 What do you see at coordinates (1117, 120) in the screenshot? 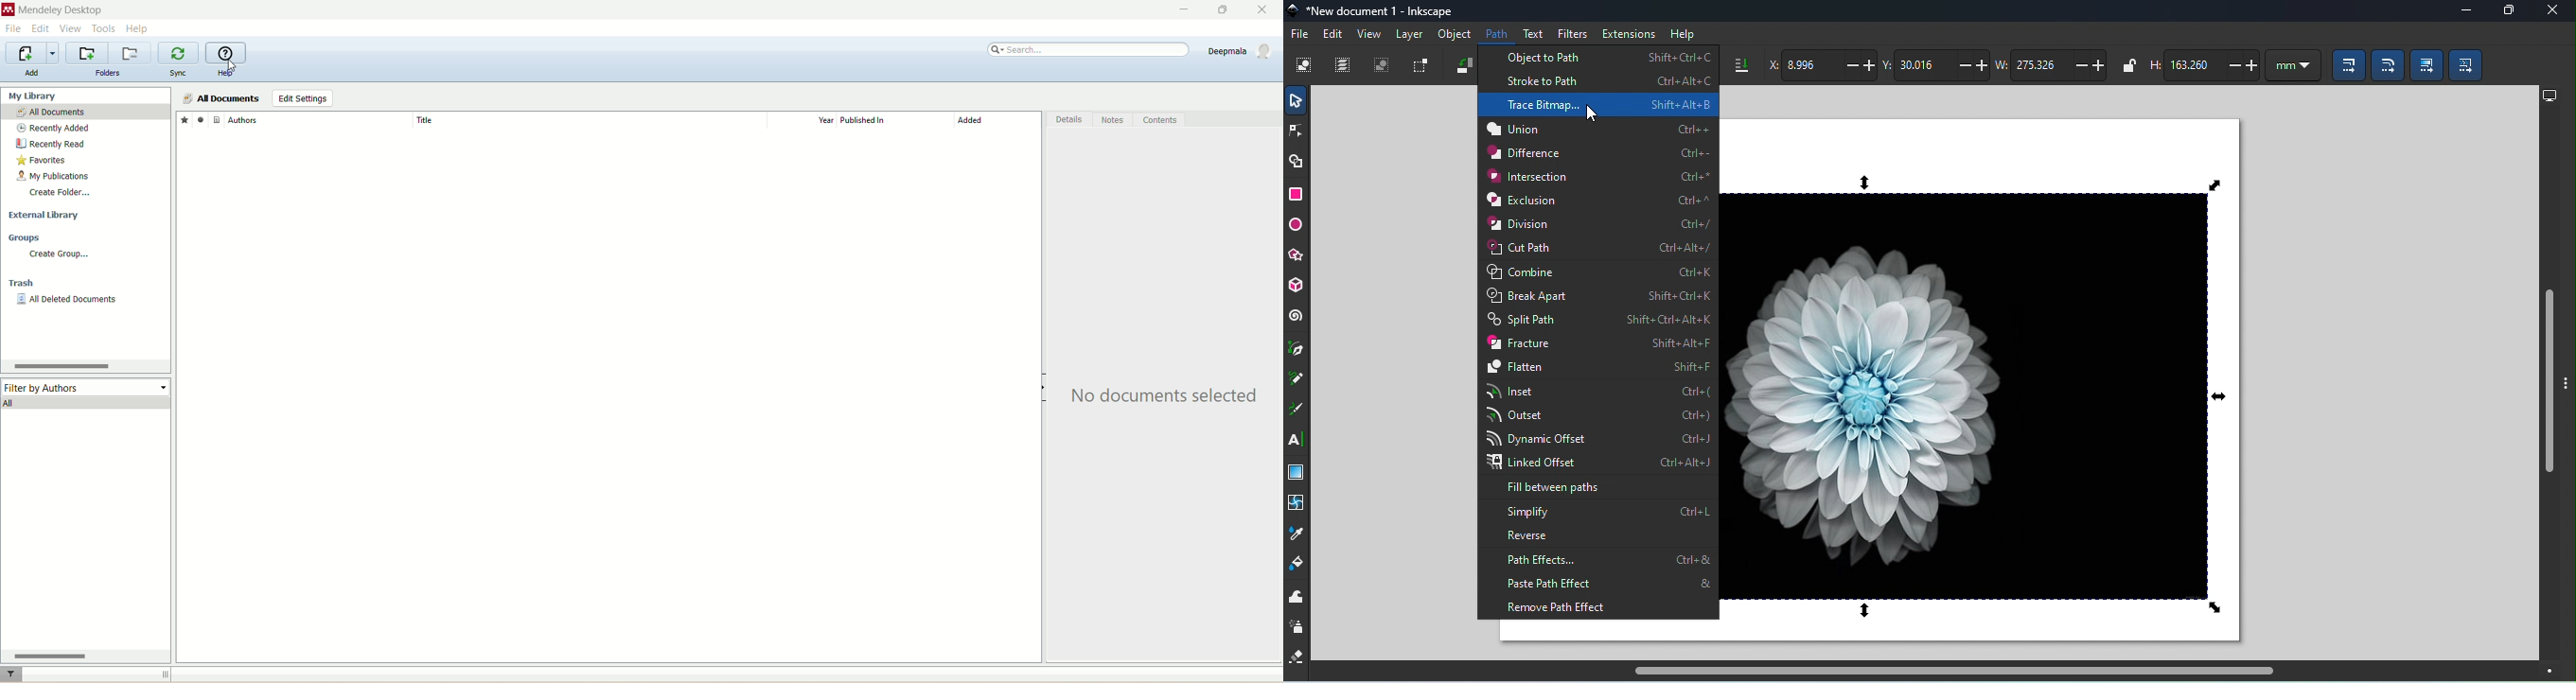
I see `notes` at bounding box center [1117, 120].